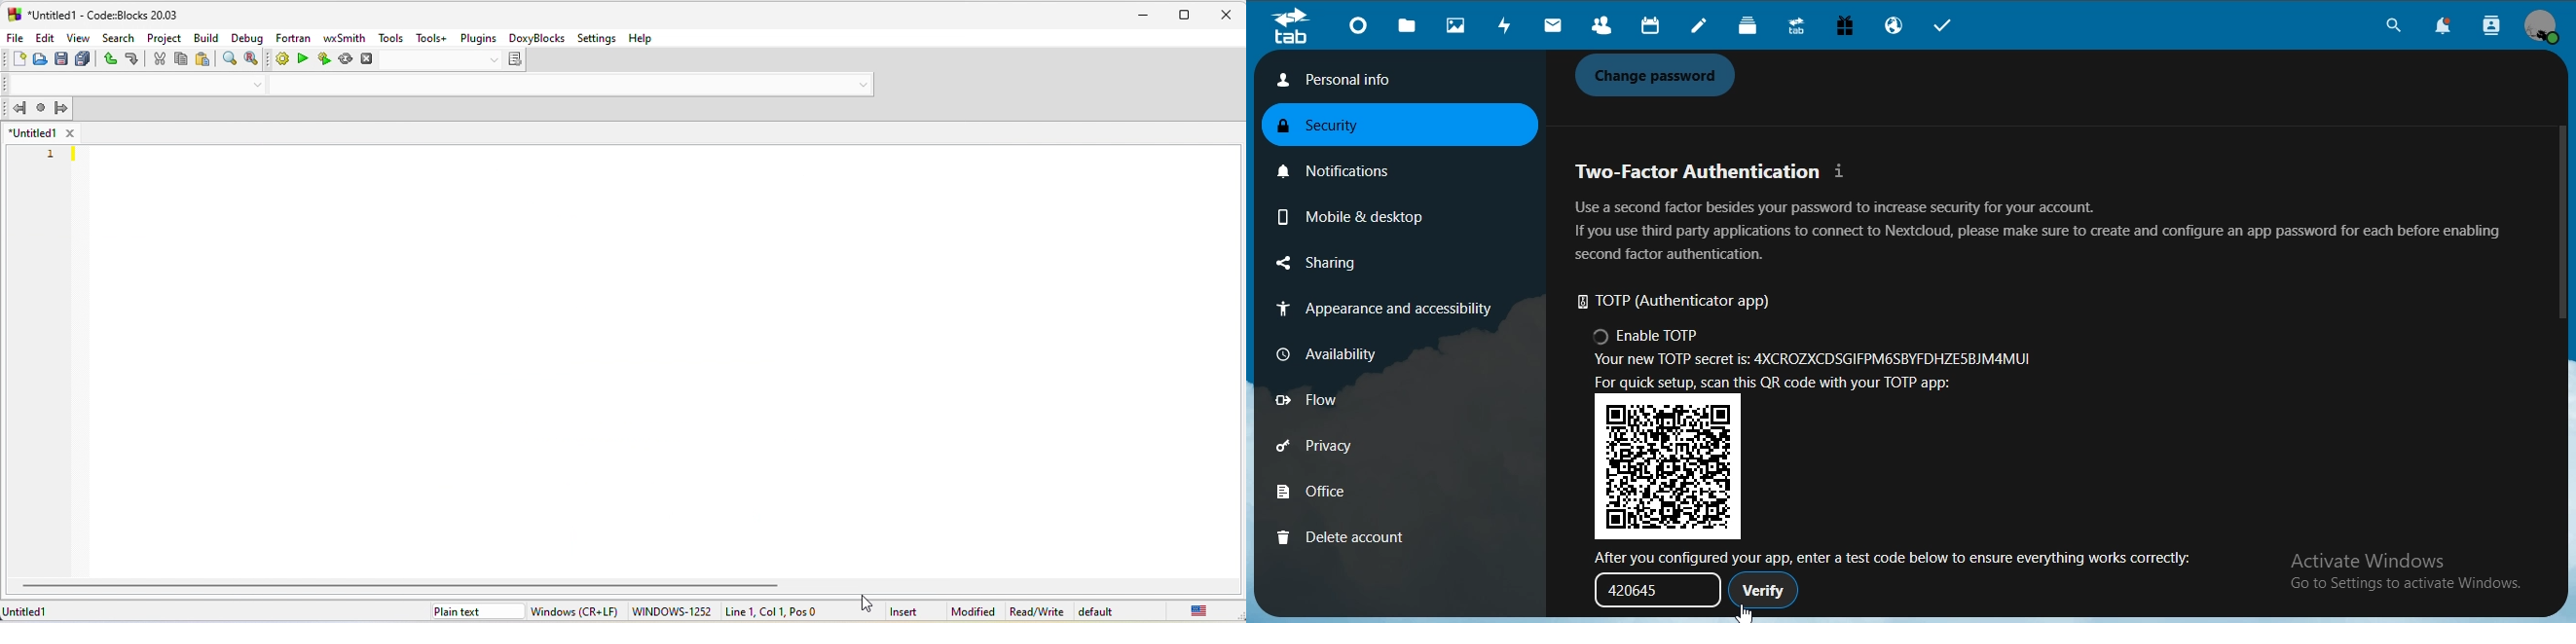 The height and width of the screenshot is (644, 2576). Describe the element at coordinates (428, 37) in the screenshot. I see `tools+` at that location.